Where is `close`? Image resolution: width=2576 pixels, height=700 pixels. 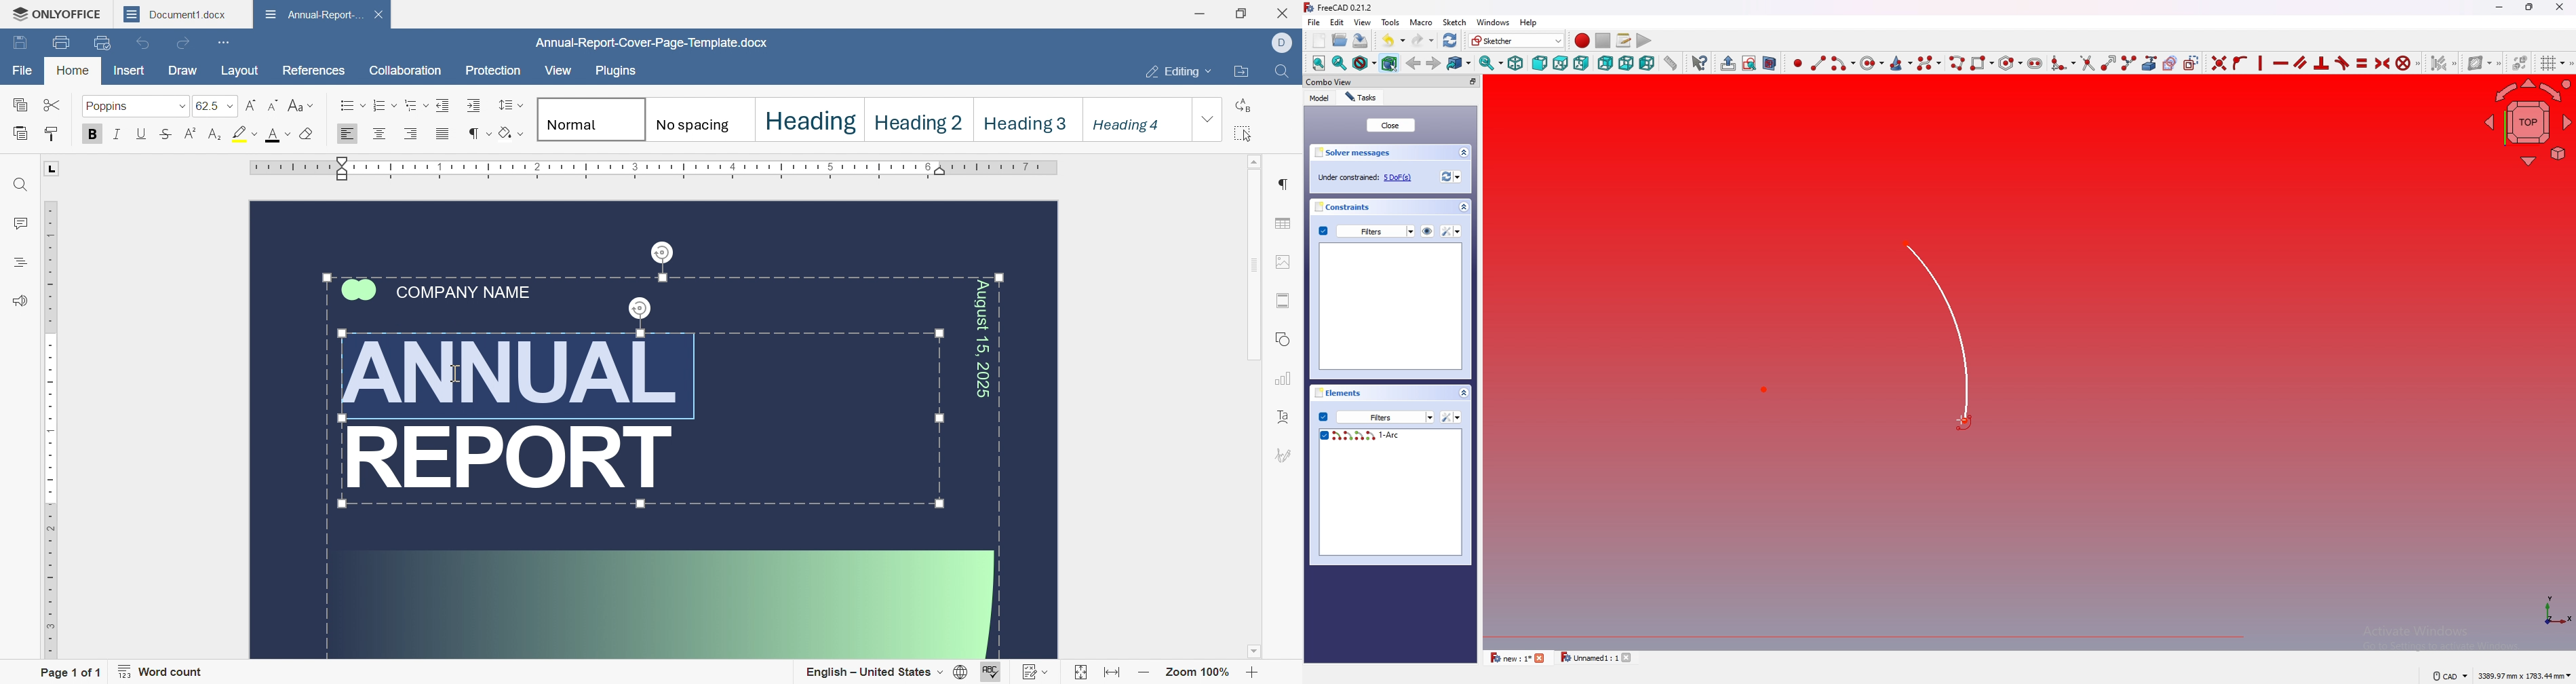
close is located at coordinates (1285, 14).